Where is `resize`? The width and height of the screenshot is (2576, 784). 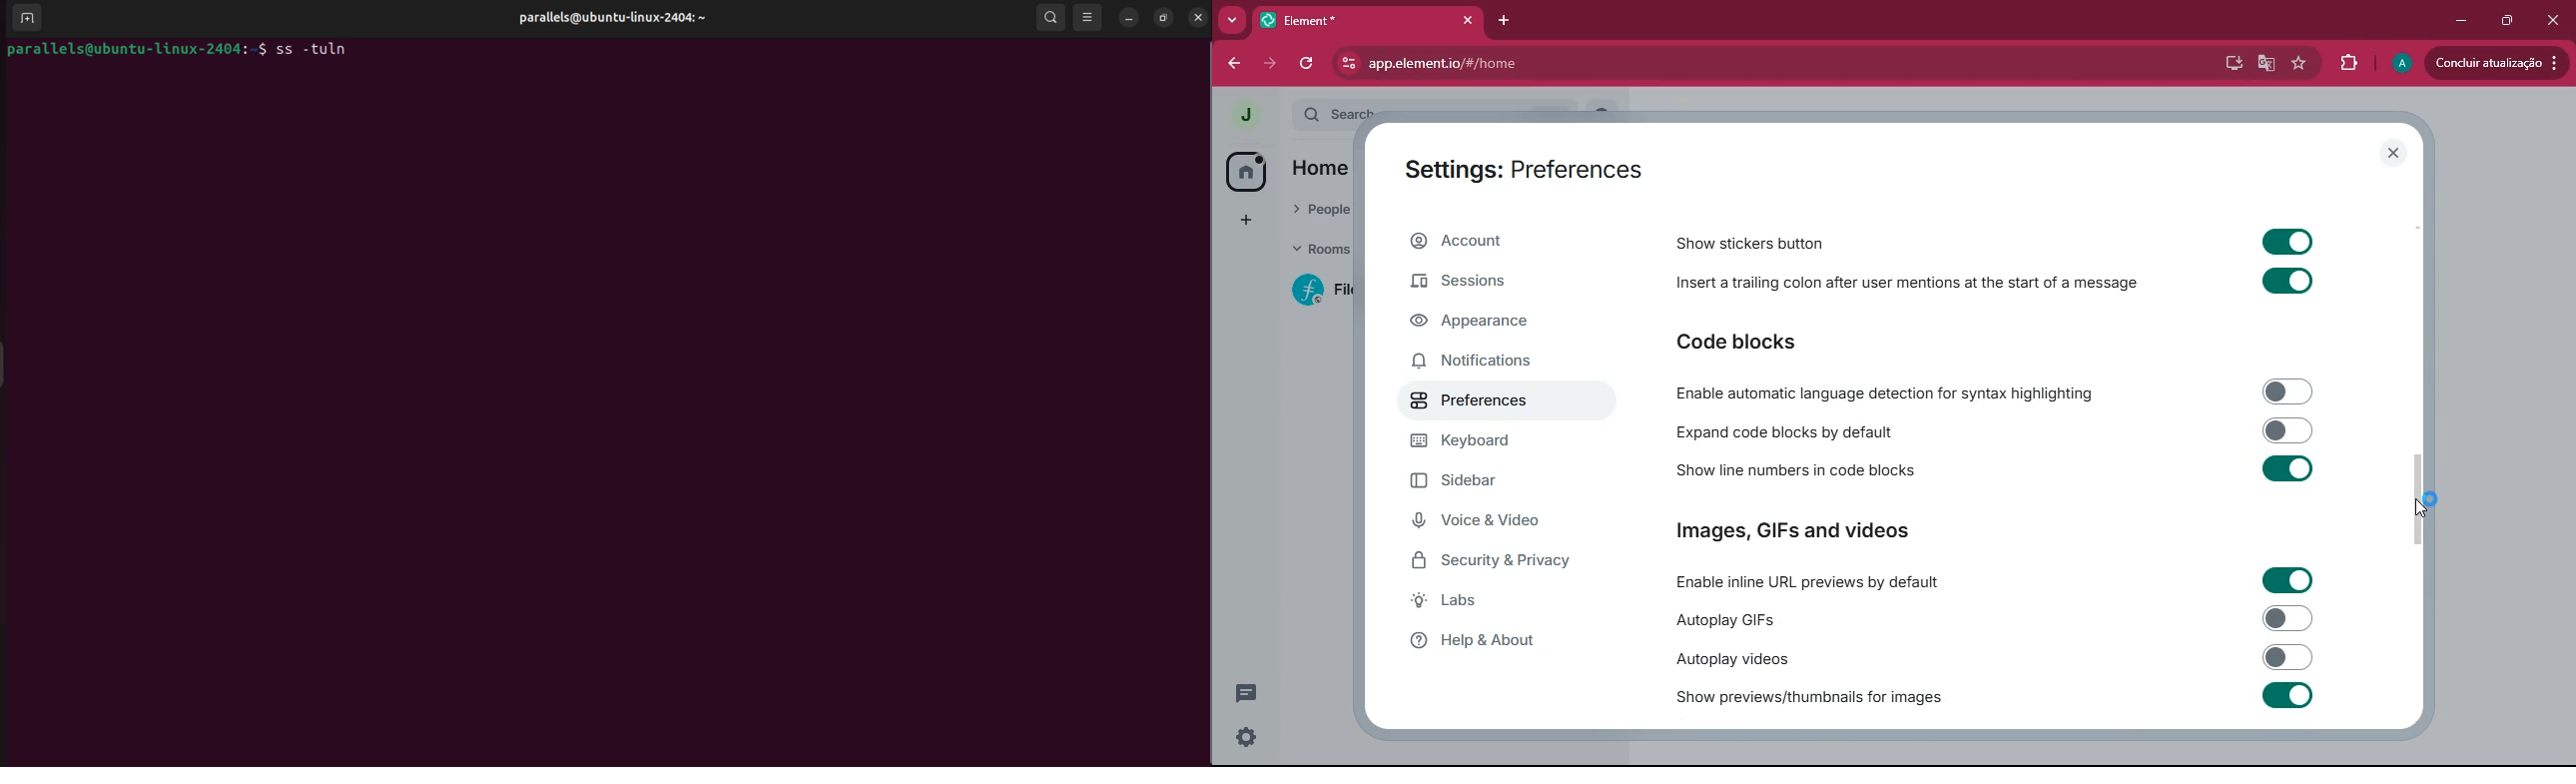
resize is located at coordinates (1165, 17).